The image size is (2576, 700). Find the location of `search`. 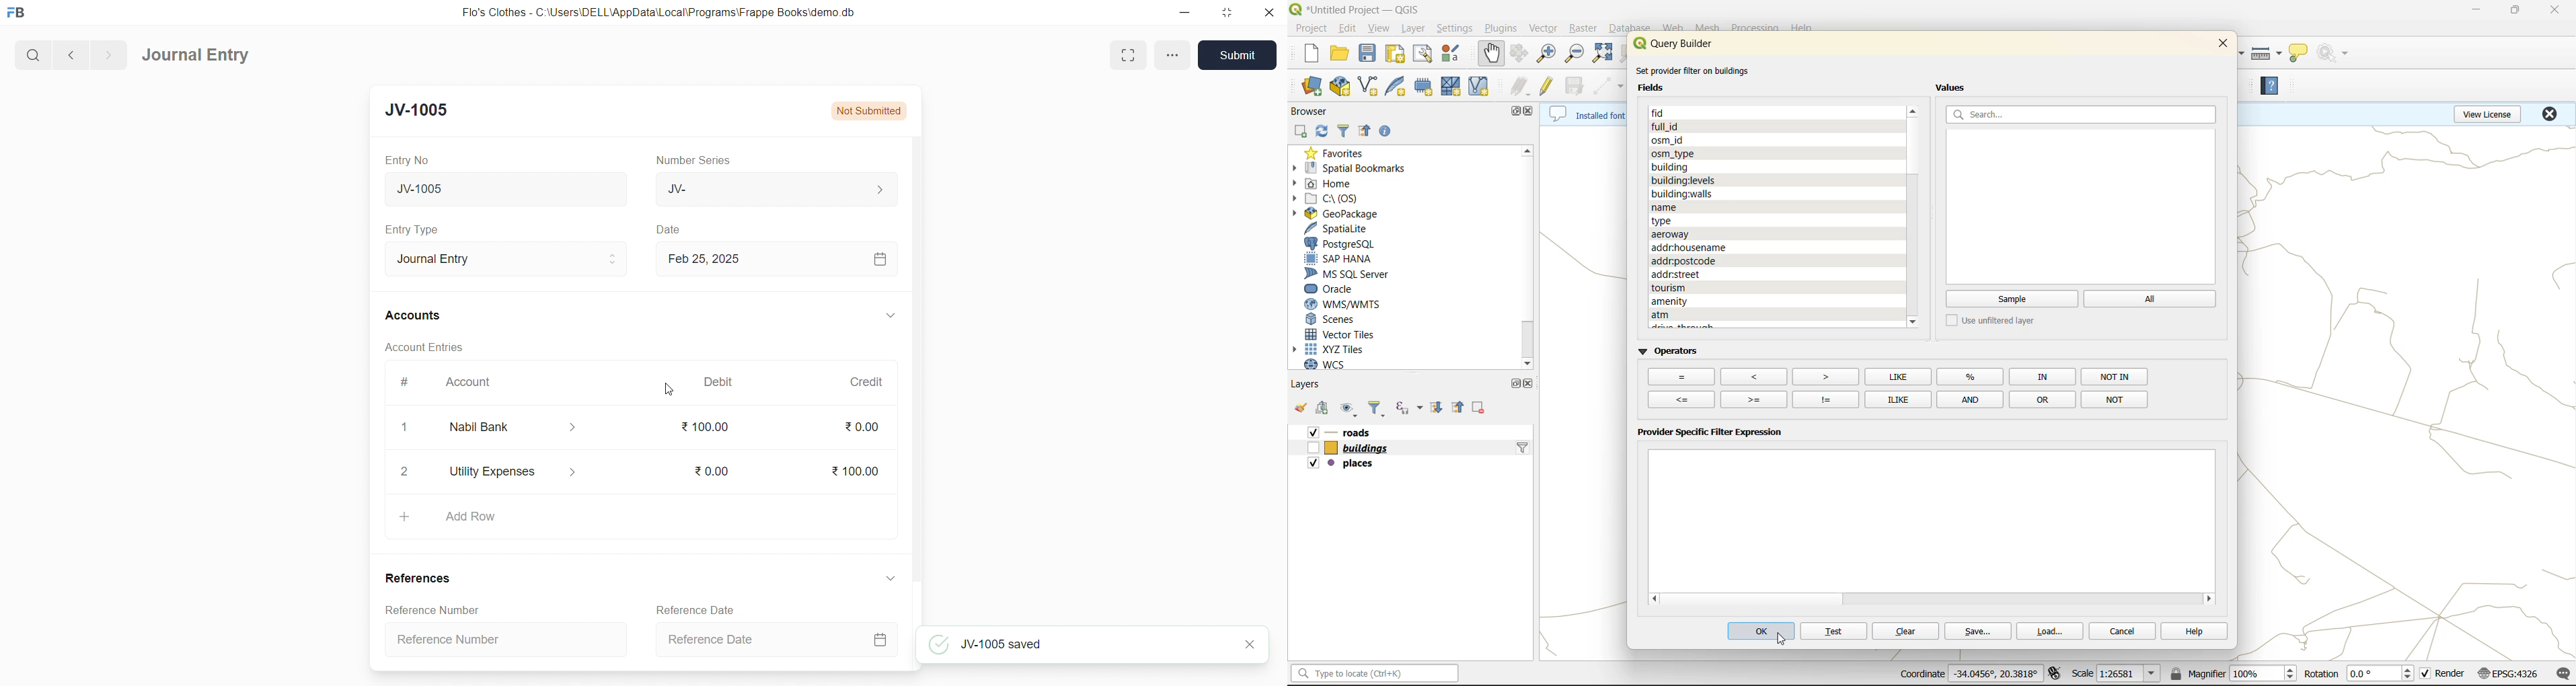

search is located at coordinates (32, 53).